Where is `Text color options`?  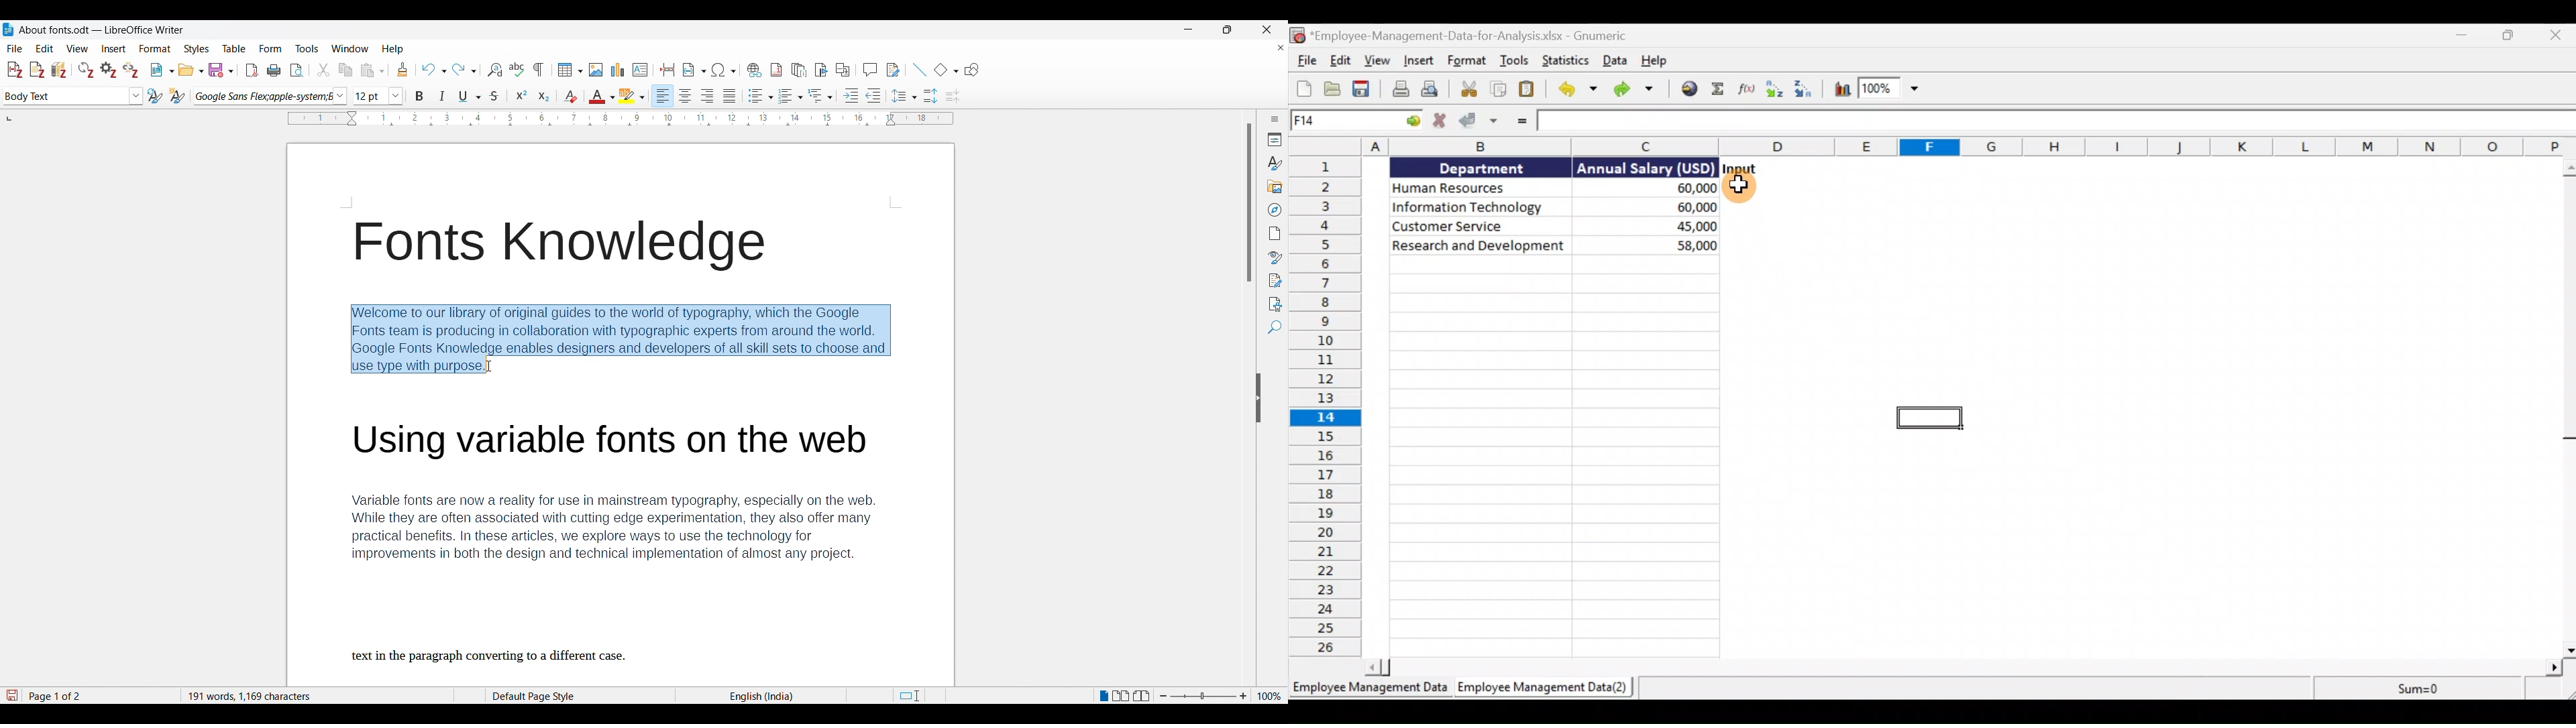 Text color options is located at coordinates (602, 96).